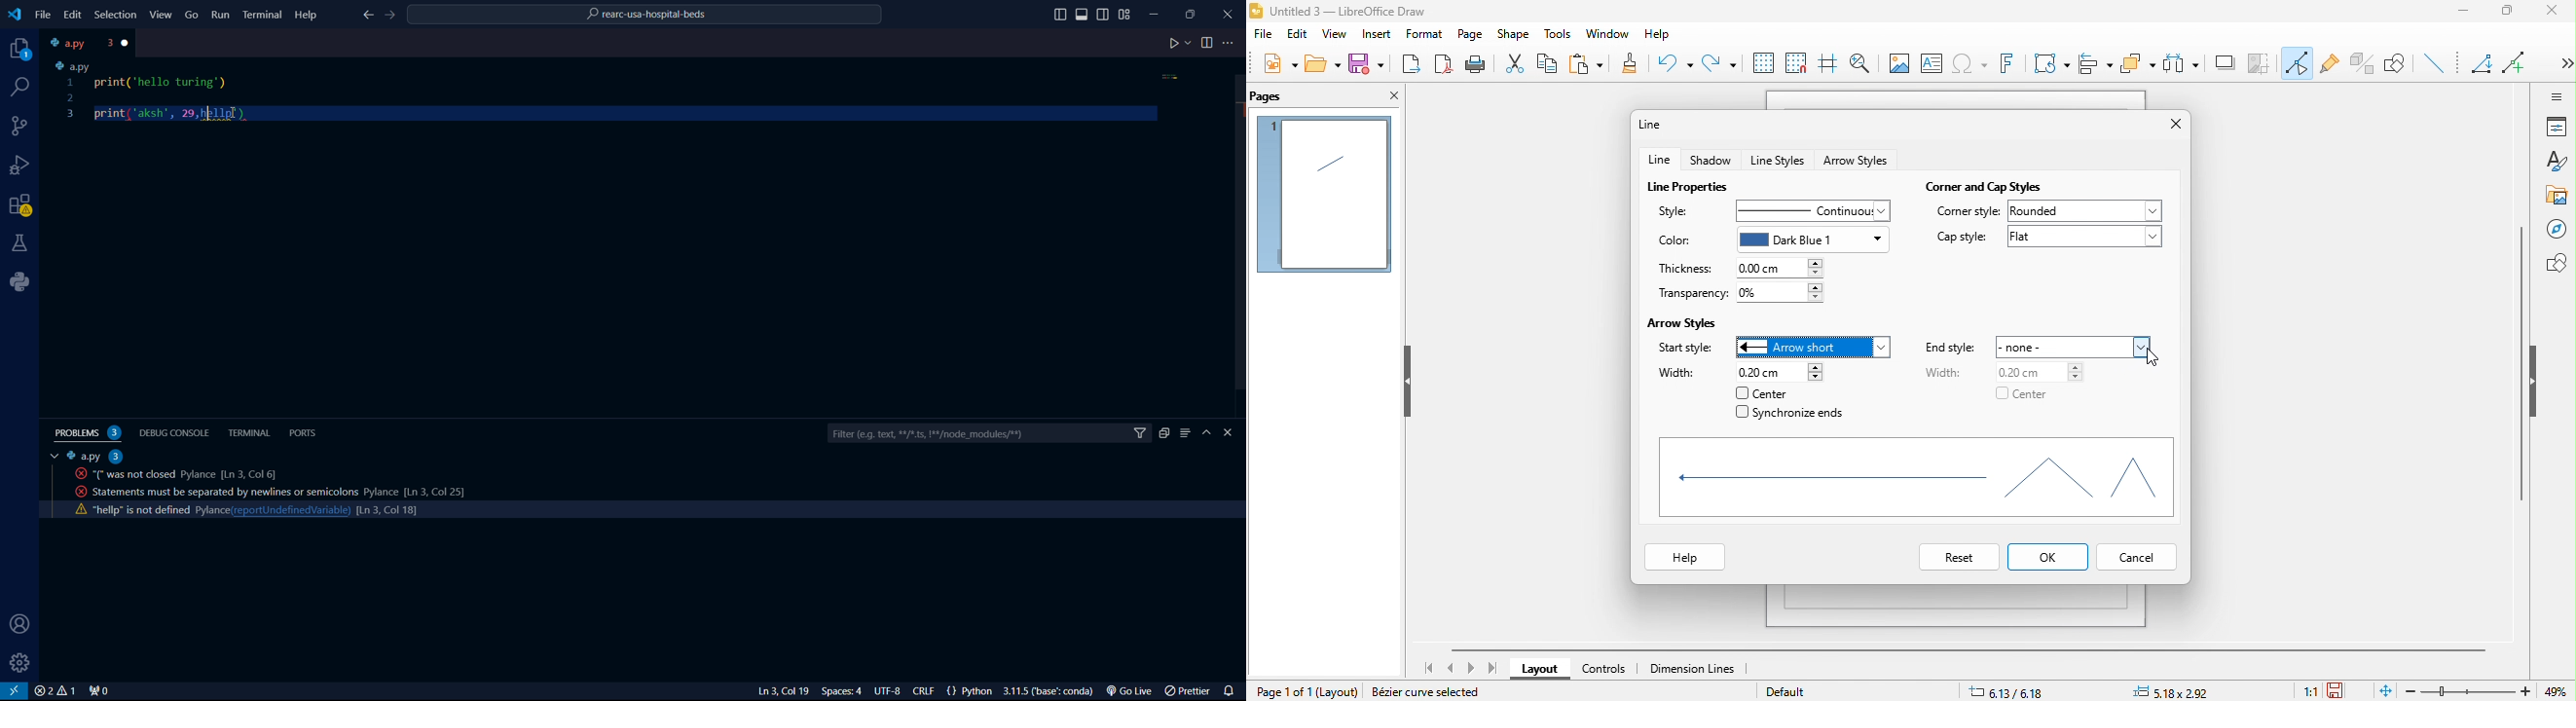 The height and width of the screenshot is (728, 2576). What do you see at coordinates (1432, 693) in the screenshot?
I see `Bezier curve selected` at bounding box center [1432, 693].